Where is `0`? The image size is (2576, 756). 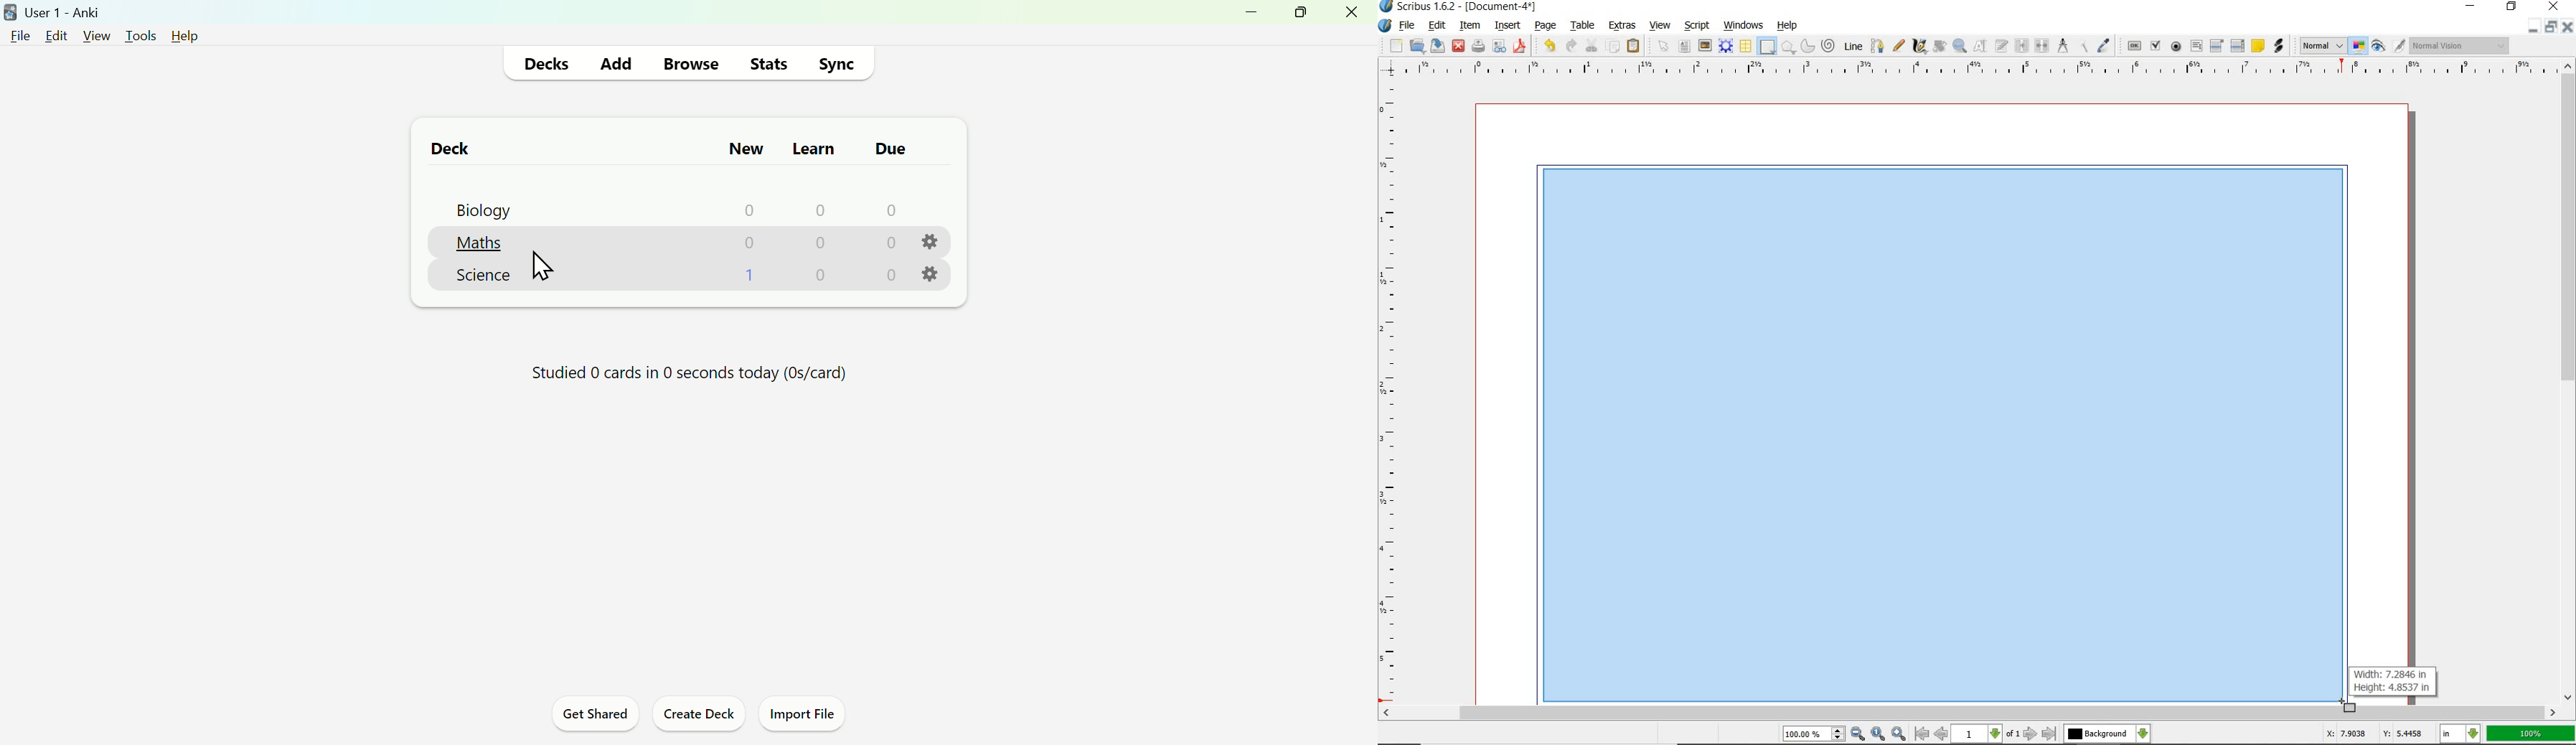
0 is located at coordinates (888, 244).